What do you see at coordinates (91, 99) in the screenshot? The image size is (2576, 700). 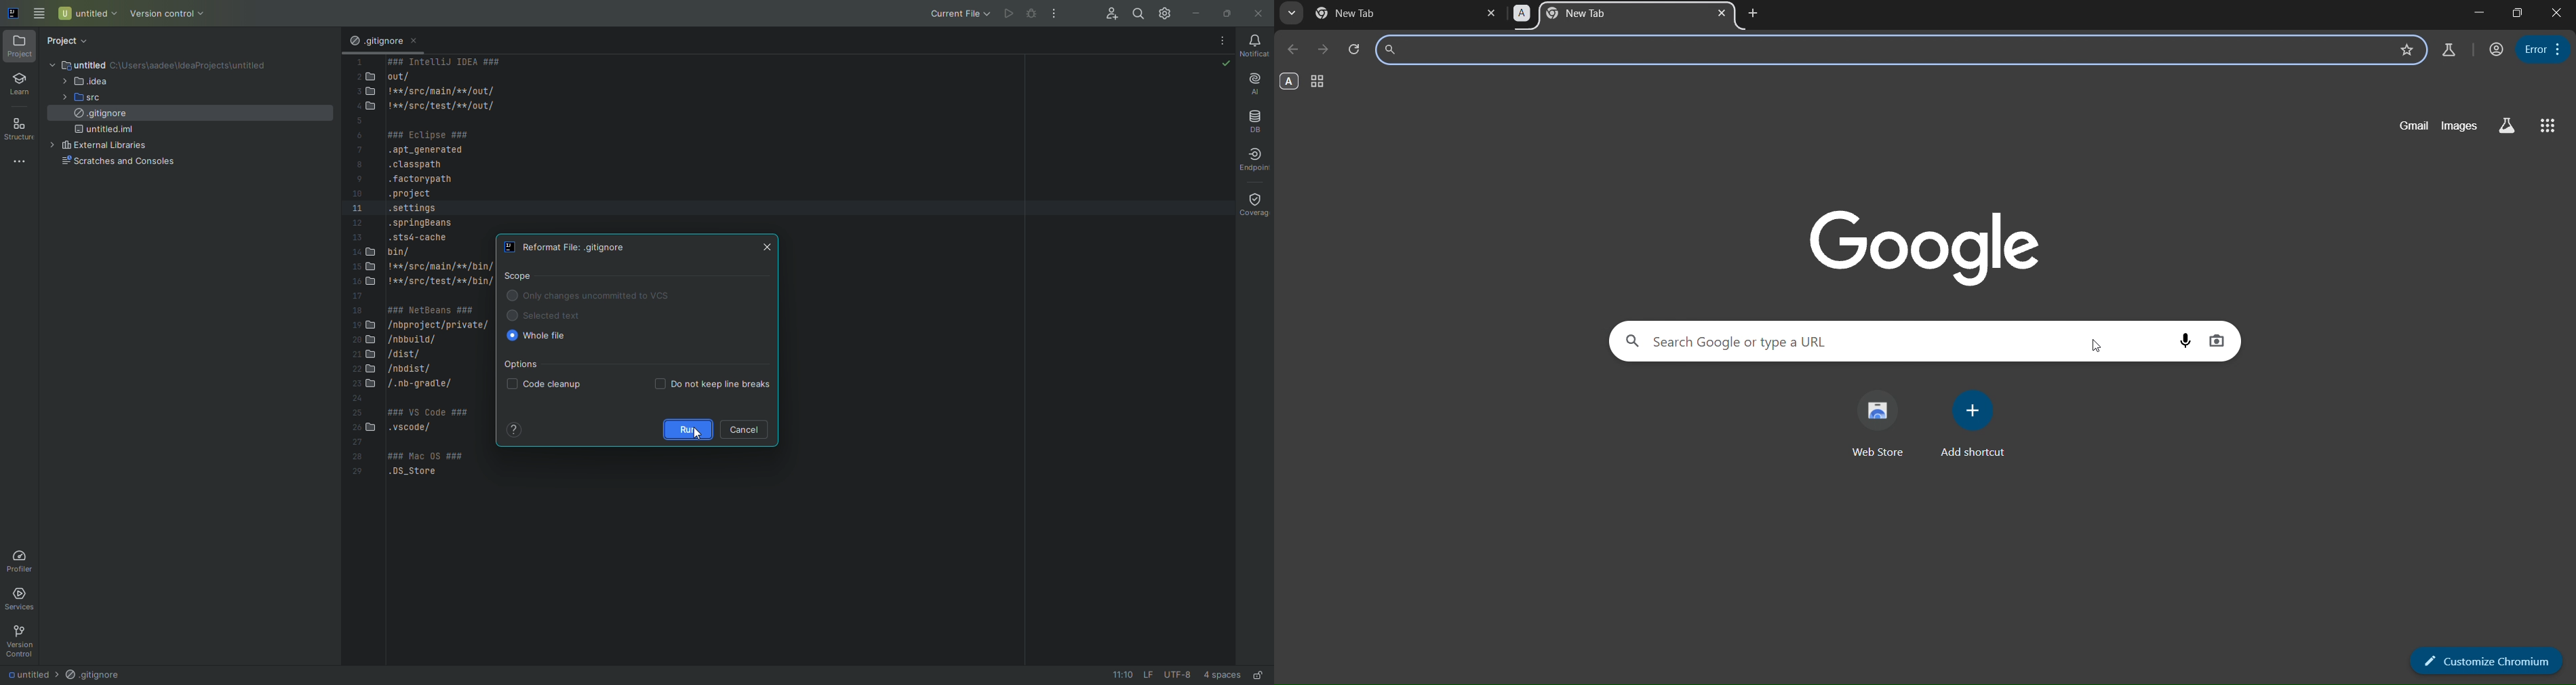 I see `src` at bounding box center [91, 99].